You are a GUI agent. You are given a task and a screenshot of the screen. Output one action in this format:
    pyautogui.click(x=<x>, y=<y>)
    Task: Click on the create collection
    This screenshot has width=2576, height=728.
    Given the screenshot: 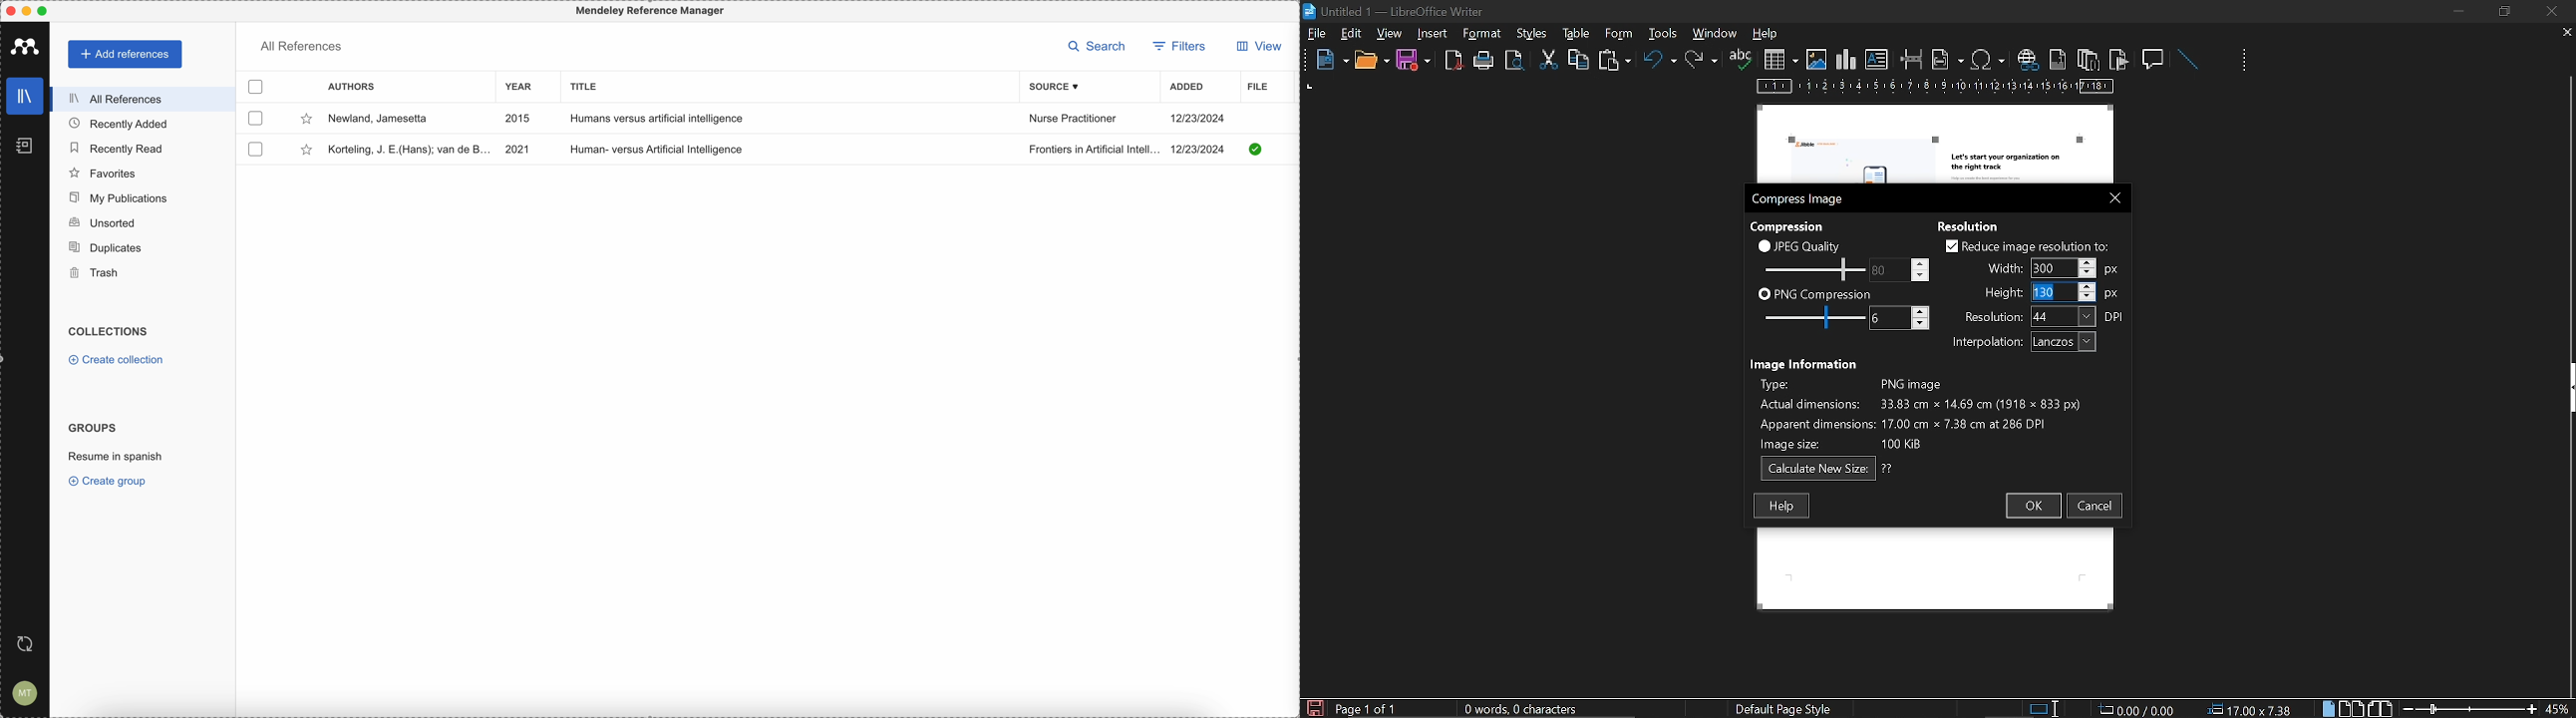 What is the action you would take?
    pyautogui.click(x=117, y=360)
    